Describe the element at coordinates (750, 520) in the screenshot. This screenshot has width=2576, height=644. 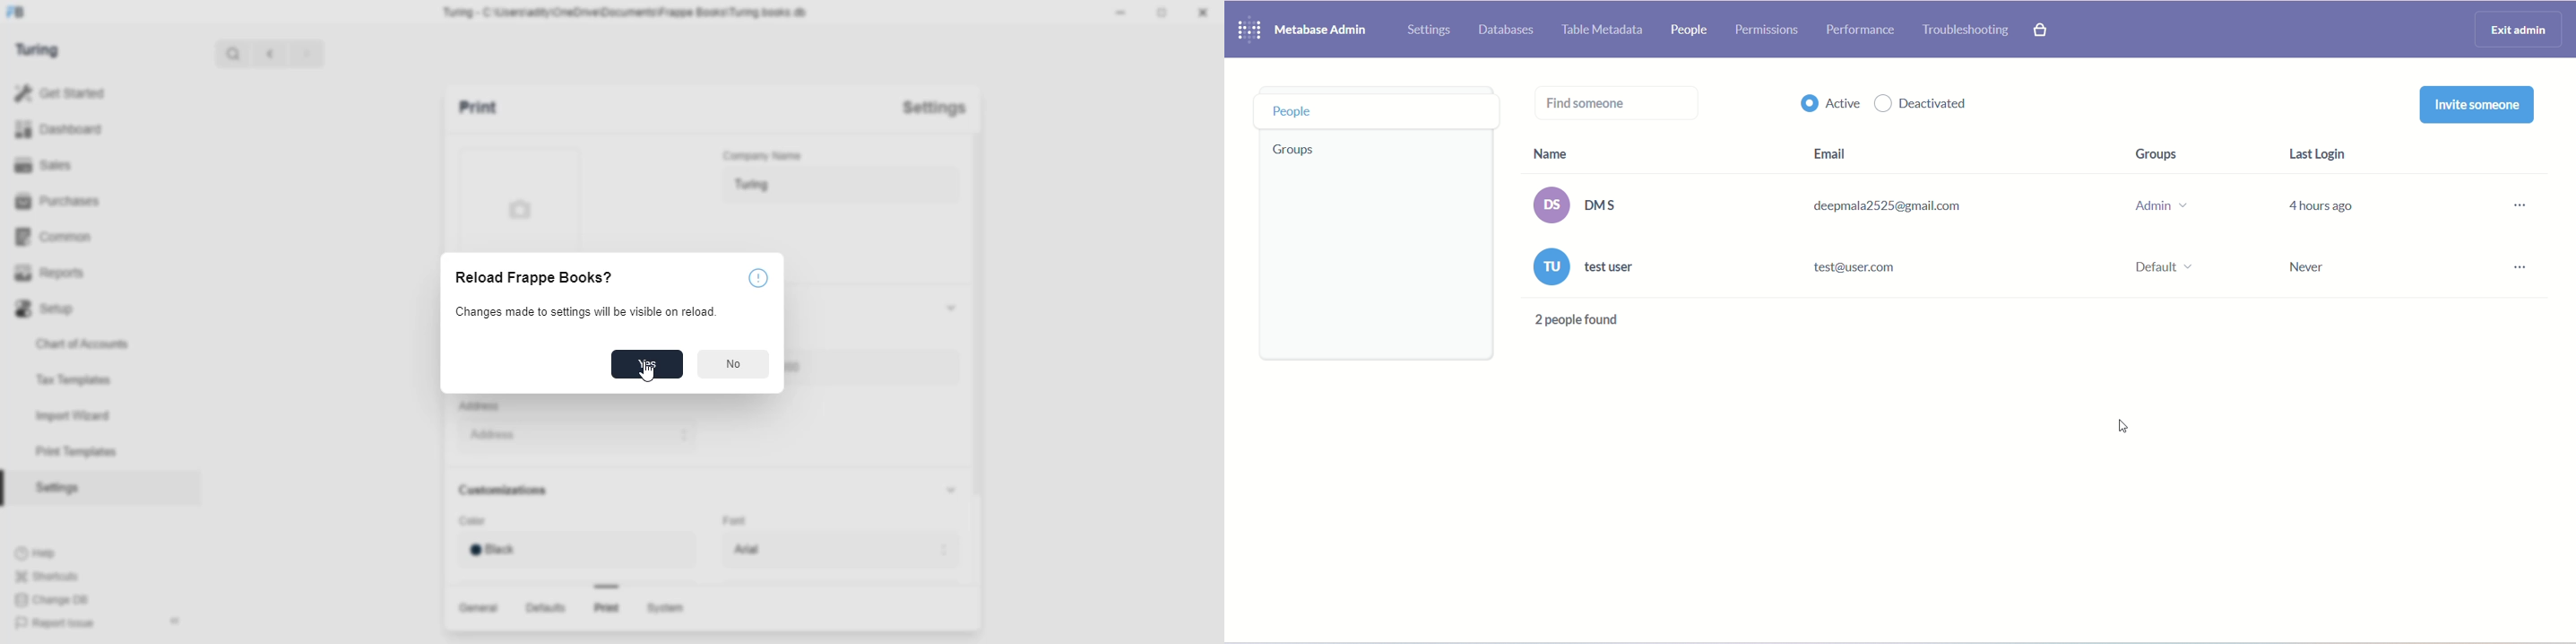
I see `Font` at that location.